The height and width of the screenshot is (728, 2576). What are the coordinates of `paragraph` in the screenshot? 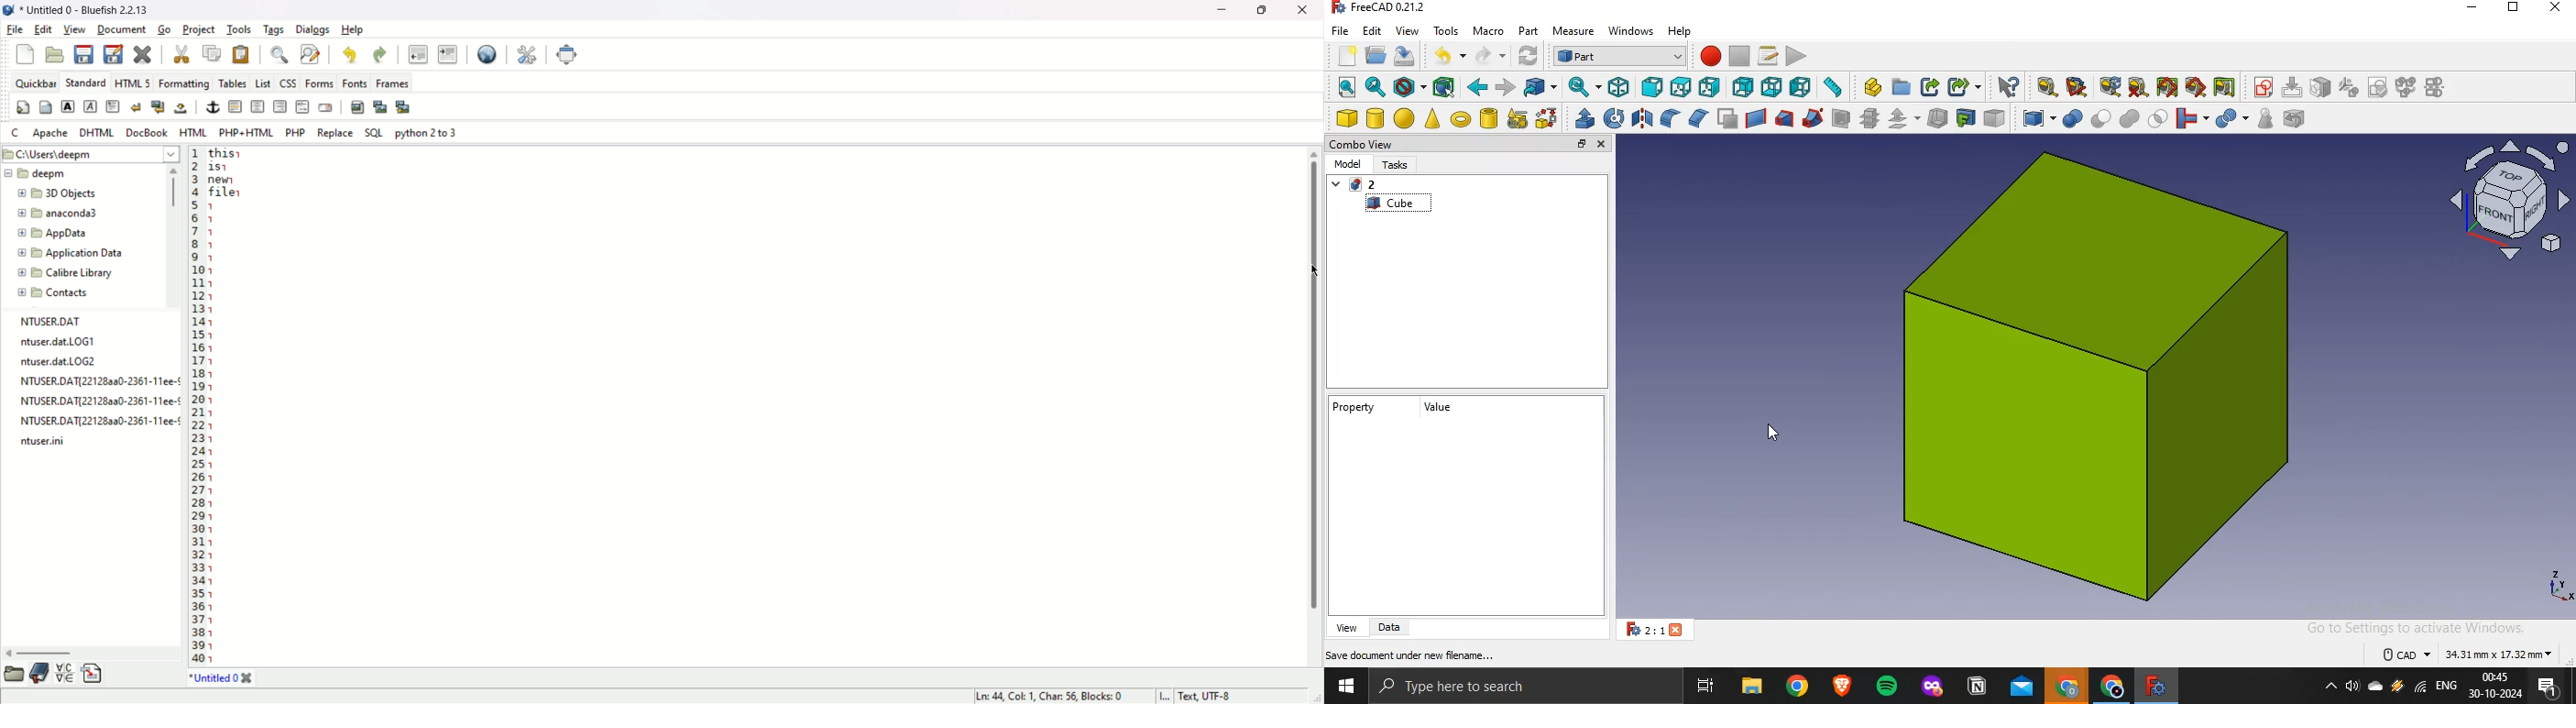 It's located at (113, 105).